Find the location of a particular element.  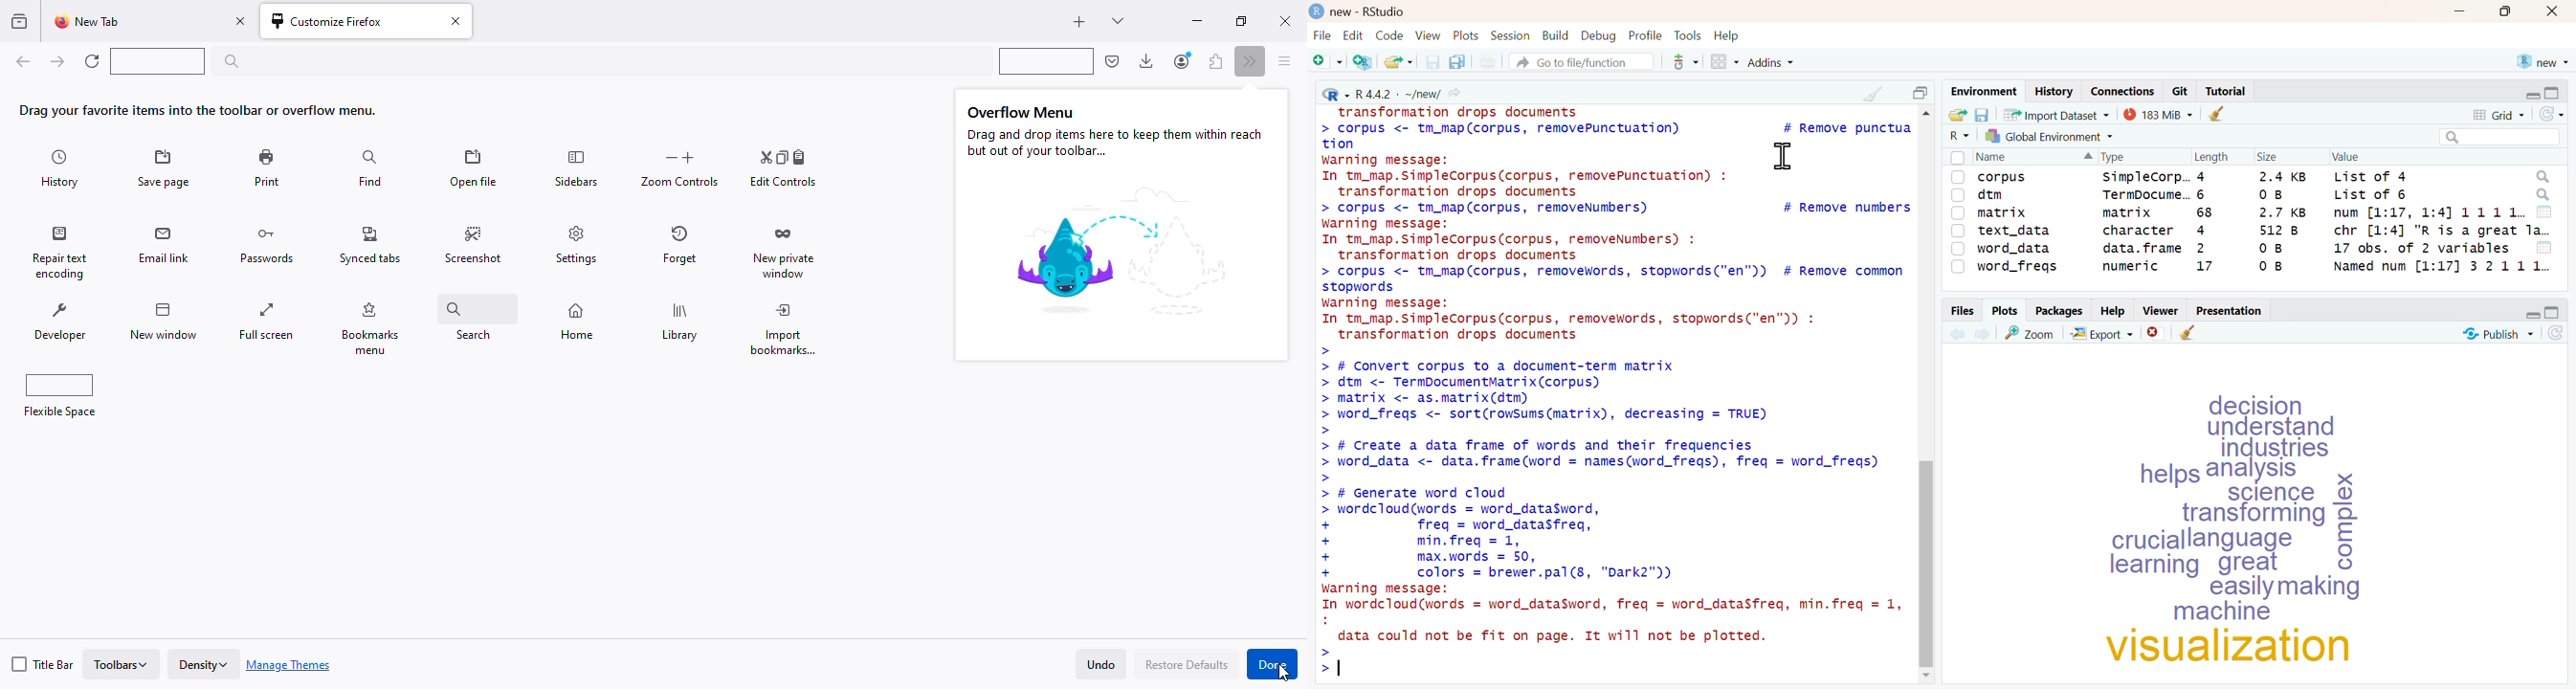

done is located at coordinates (1272, 664).